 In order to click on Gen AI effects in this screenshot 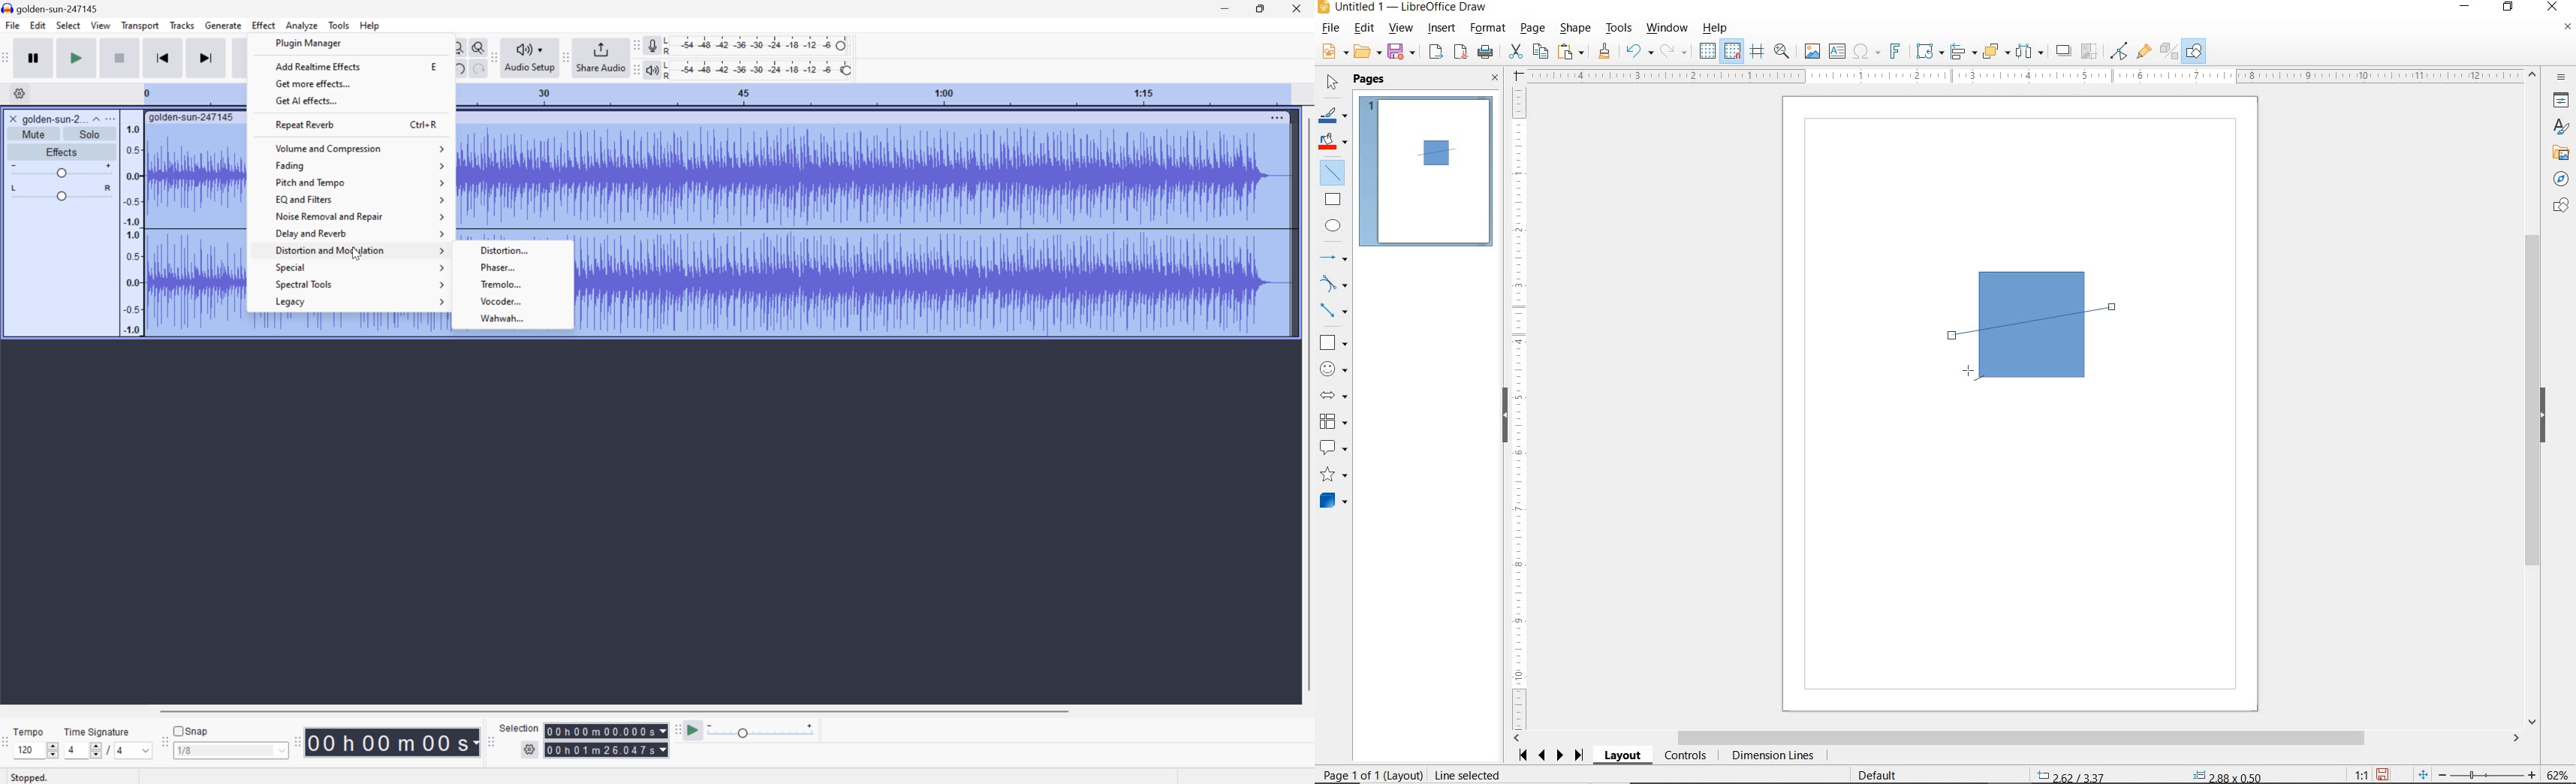, I will do `click(306, 101)`.